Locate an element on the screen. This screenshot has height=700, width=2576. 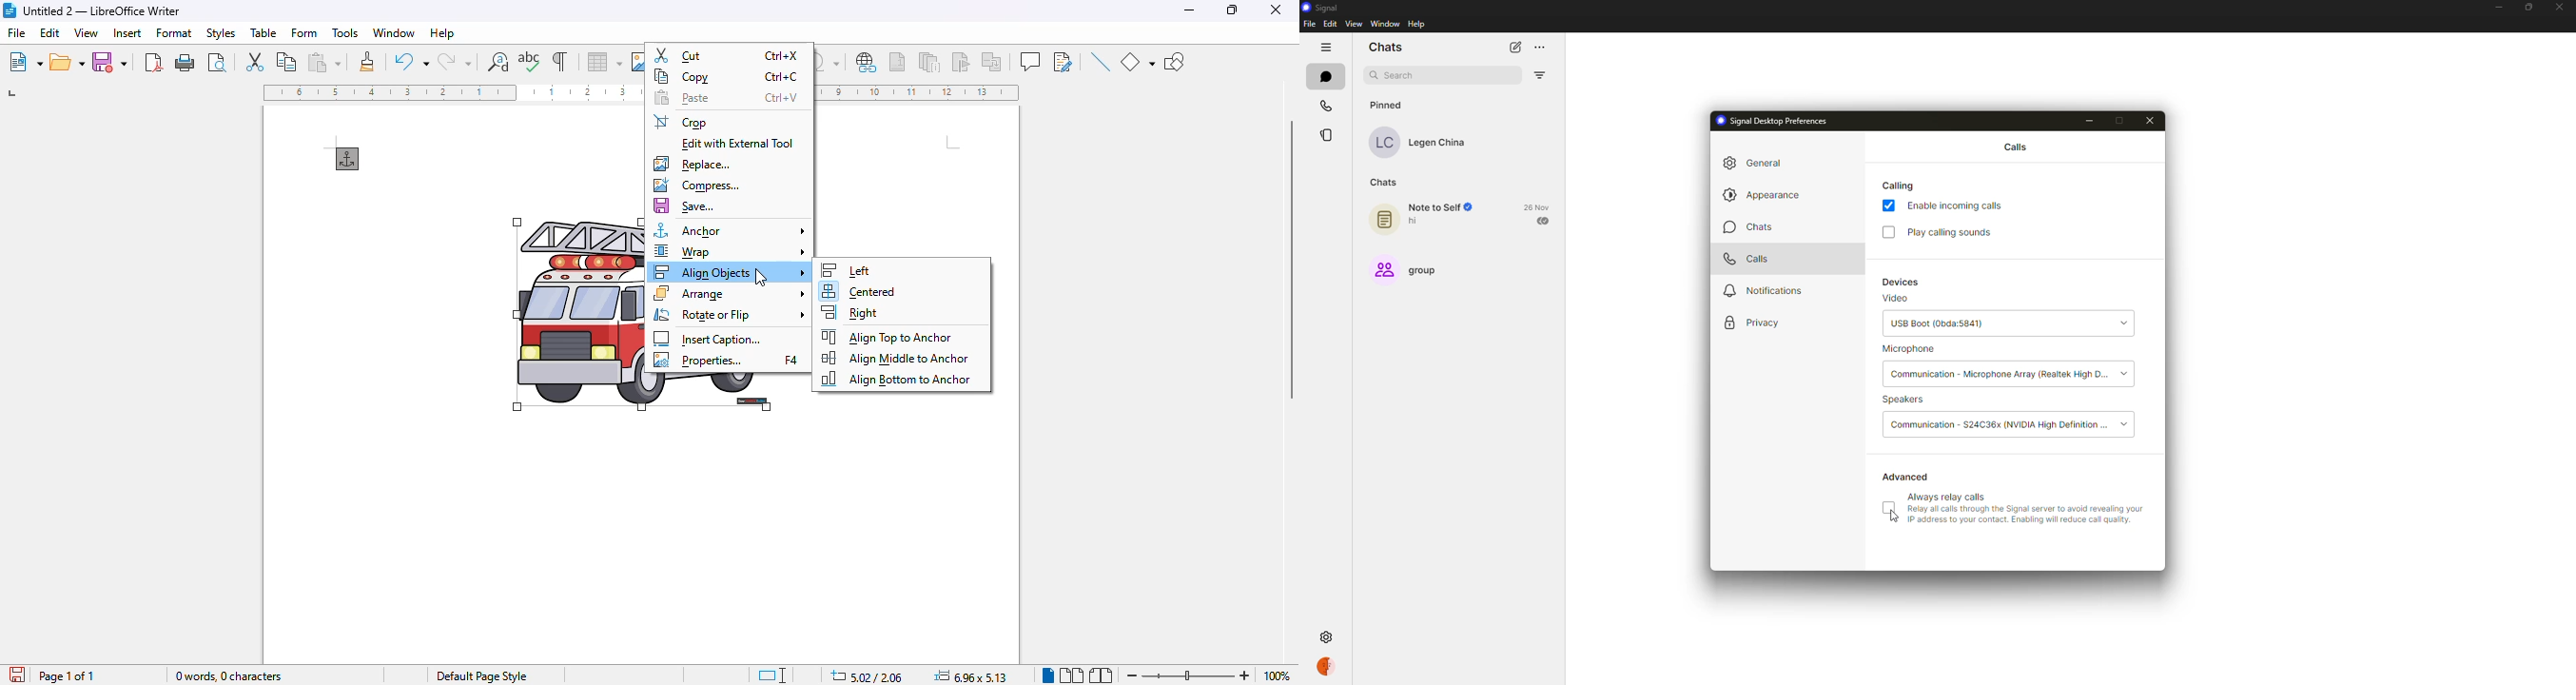
search is located at coordinates (1400, 75).